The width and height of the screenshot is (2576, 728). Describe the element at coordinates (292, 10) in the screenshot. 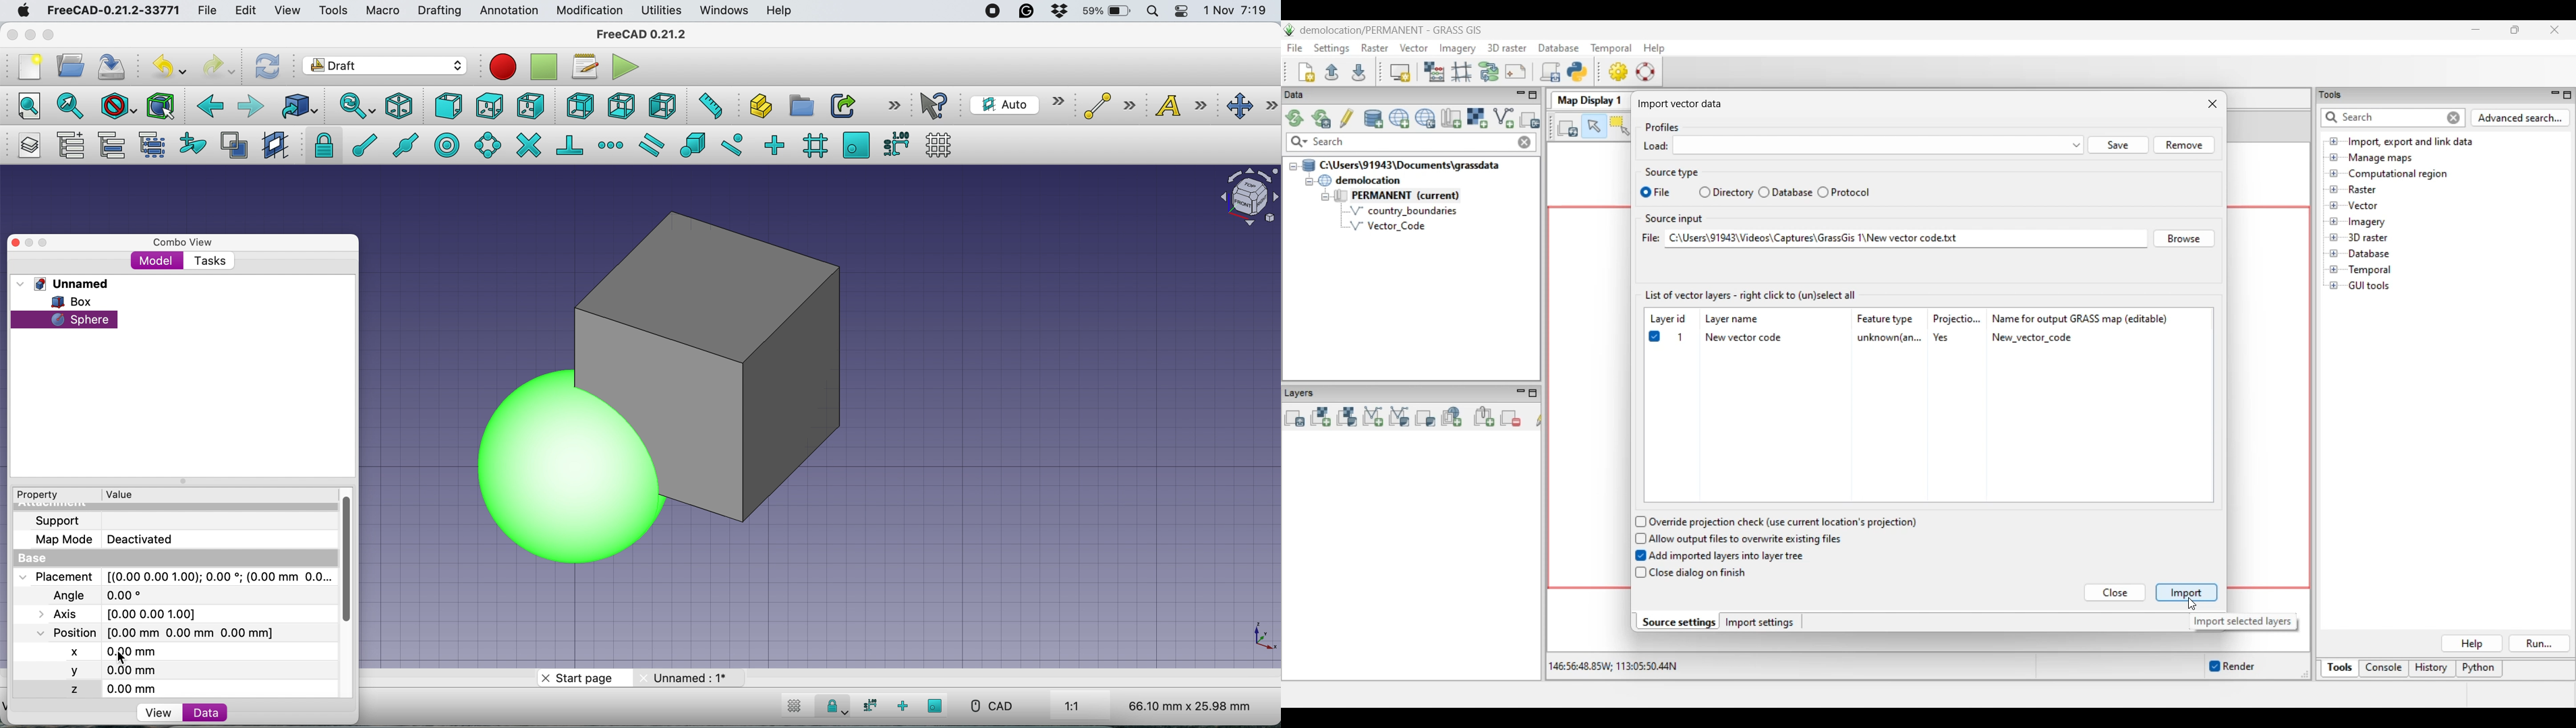

I see `view` at that location.